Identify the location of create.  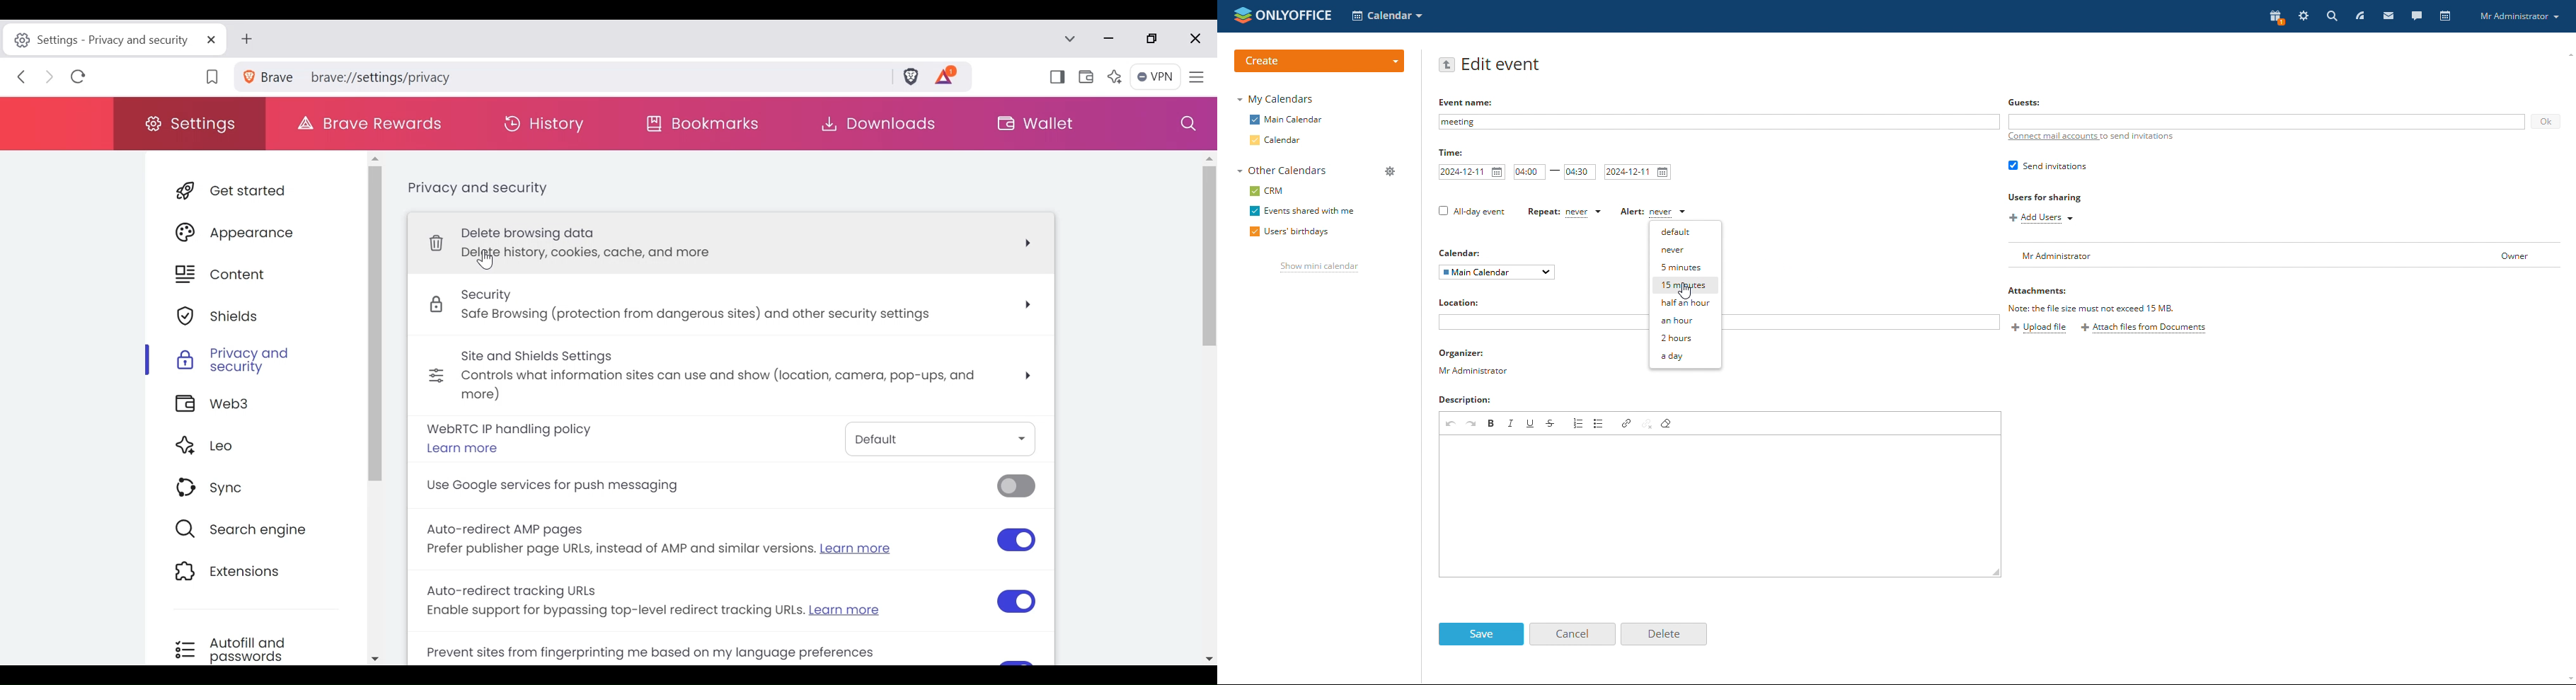
(1318, 61).